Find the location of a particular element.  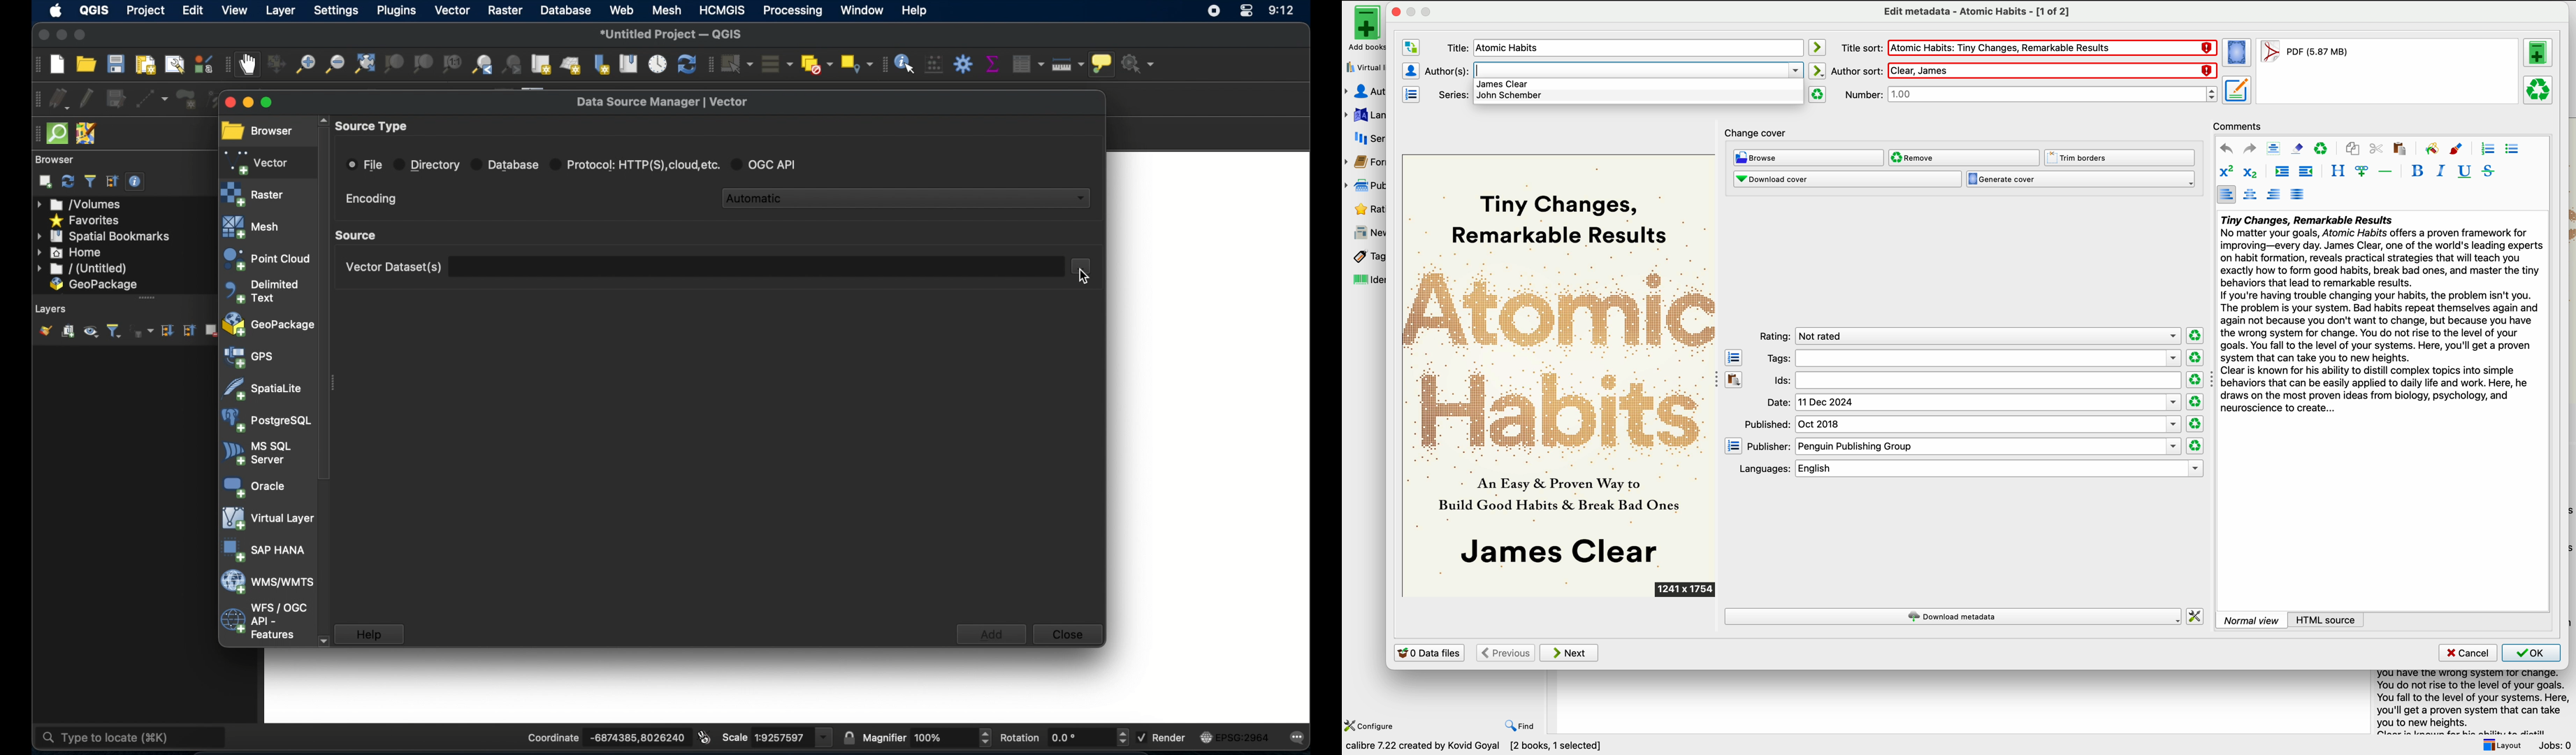

paste is located at coordinates (2400, 148).